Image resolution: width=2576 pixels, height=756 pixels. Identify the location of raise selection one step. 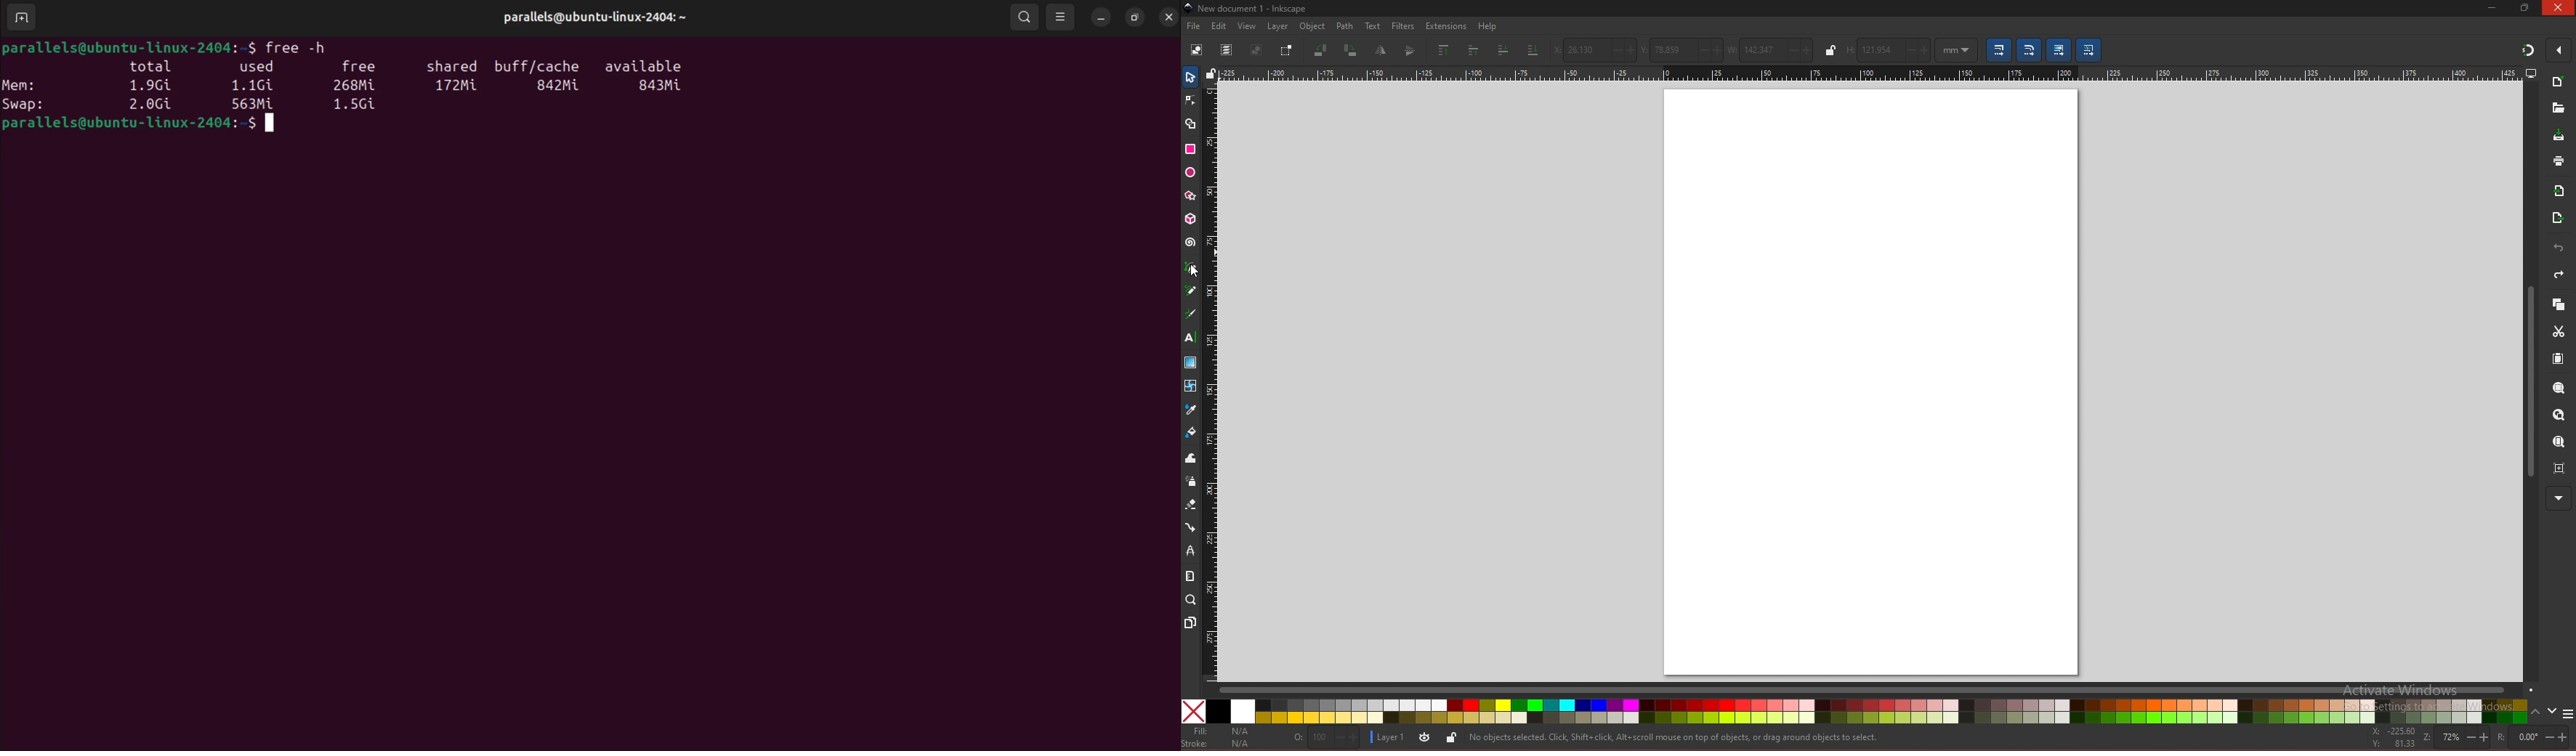
(1474, 49).